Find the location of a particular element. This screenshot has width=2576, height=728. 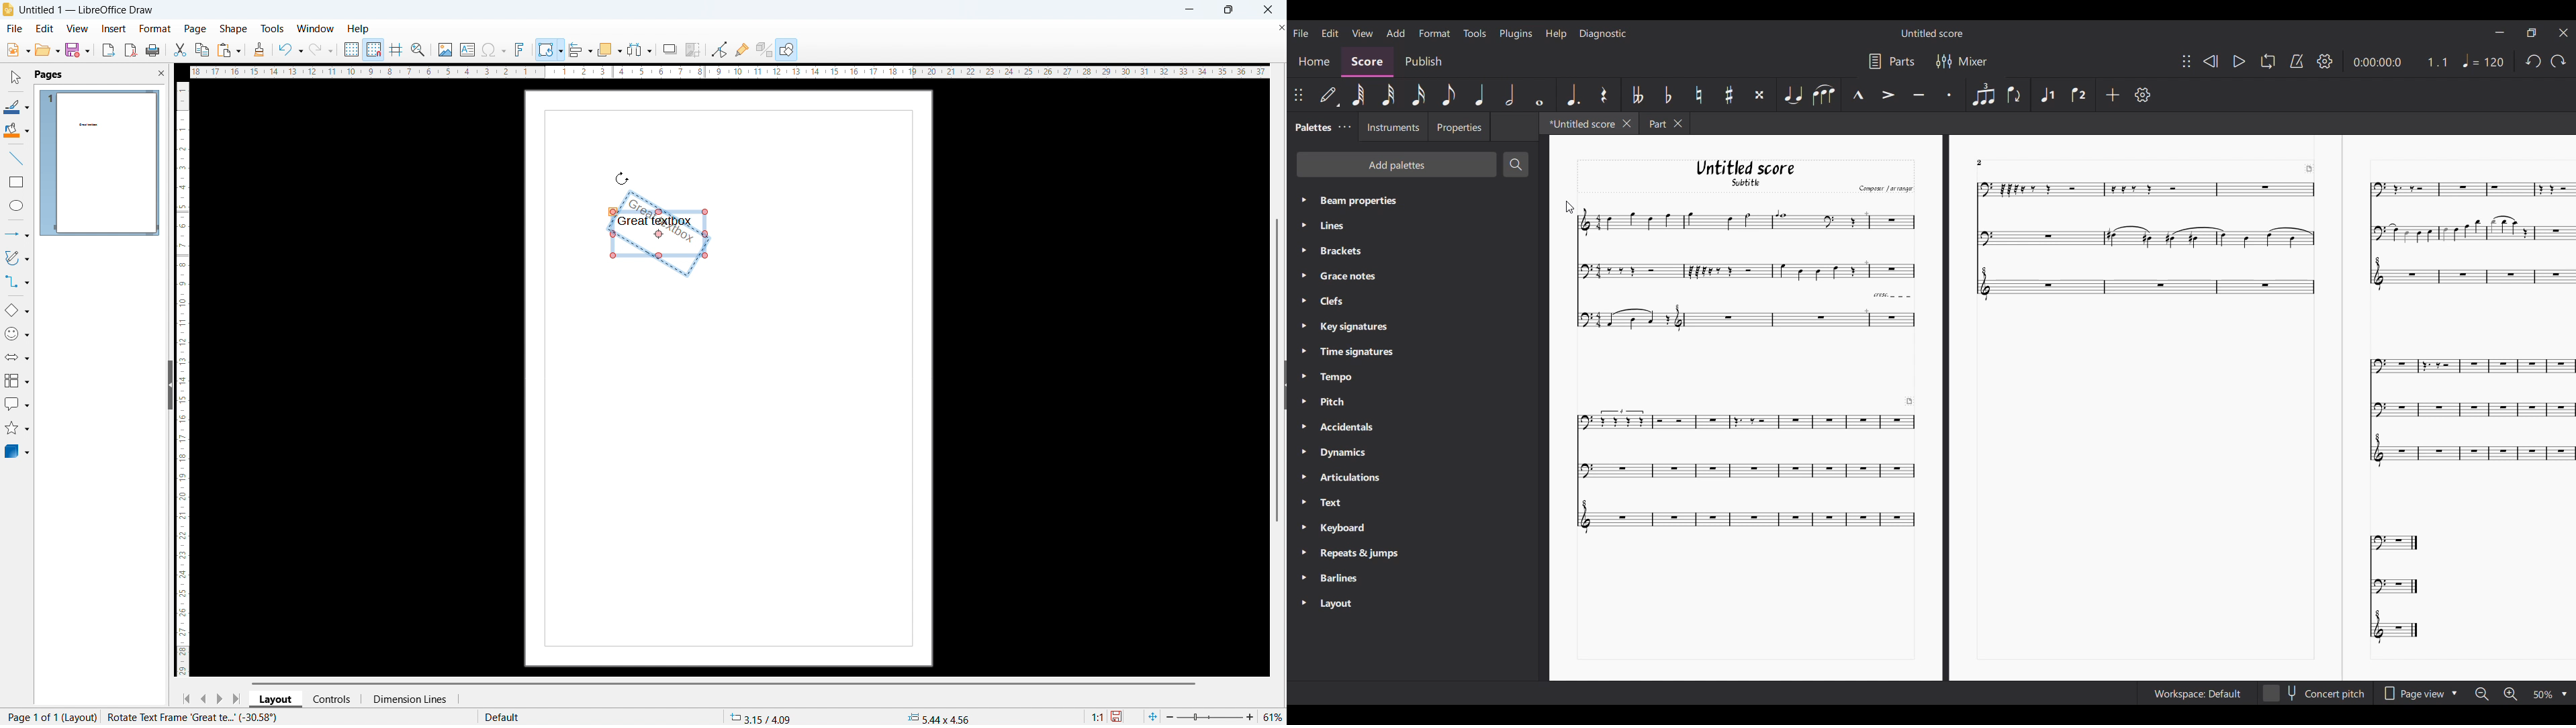

Brackets is located at coordinates (1349, 251).